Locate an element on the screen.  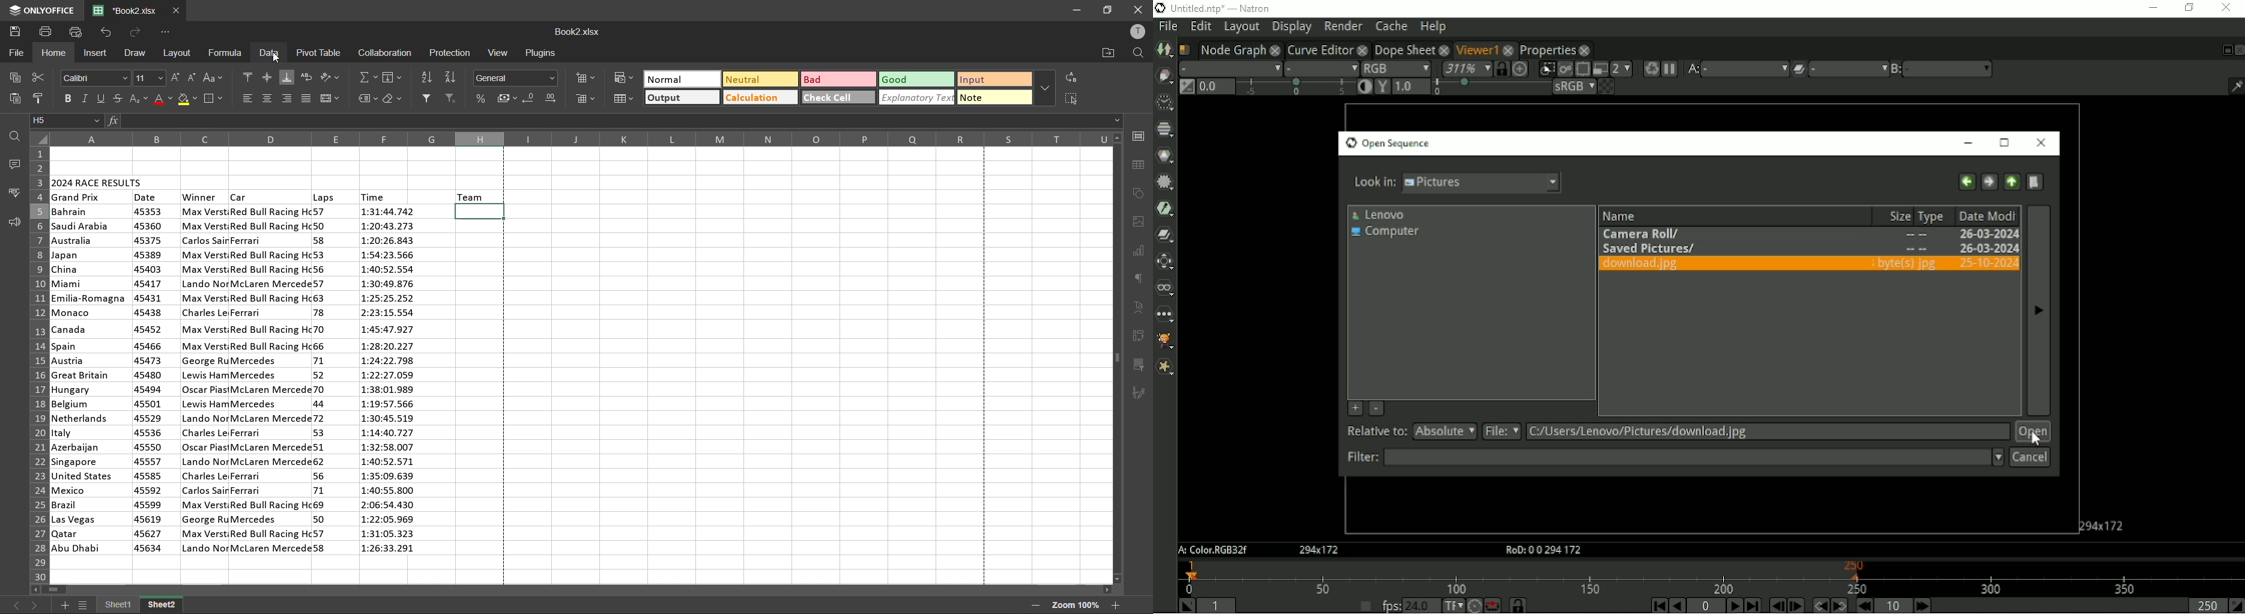
text is located at coordinates (1140, 308).